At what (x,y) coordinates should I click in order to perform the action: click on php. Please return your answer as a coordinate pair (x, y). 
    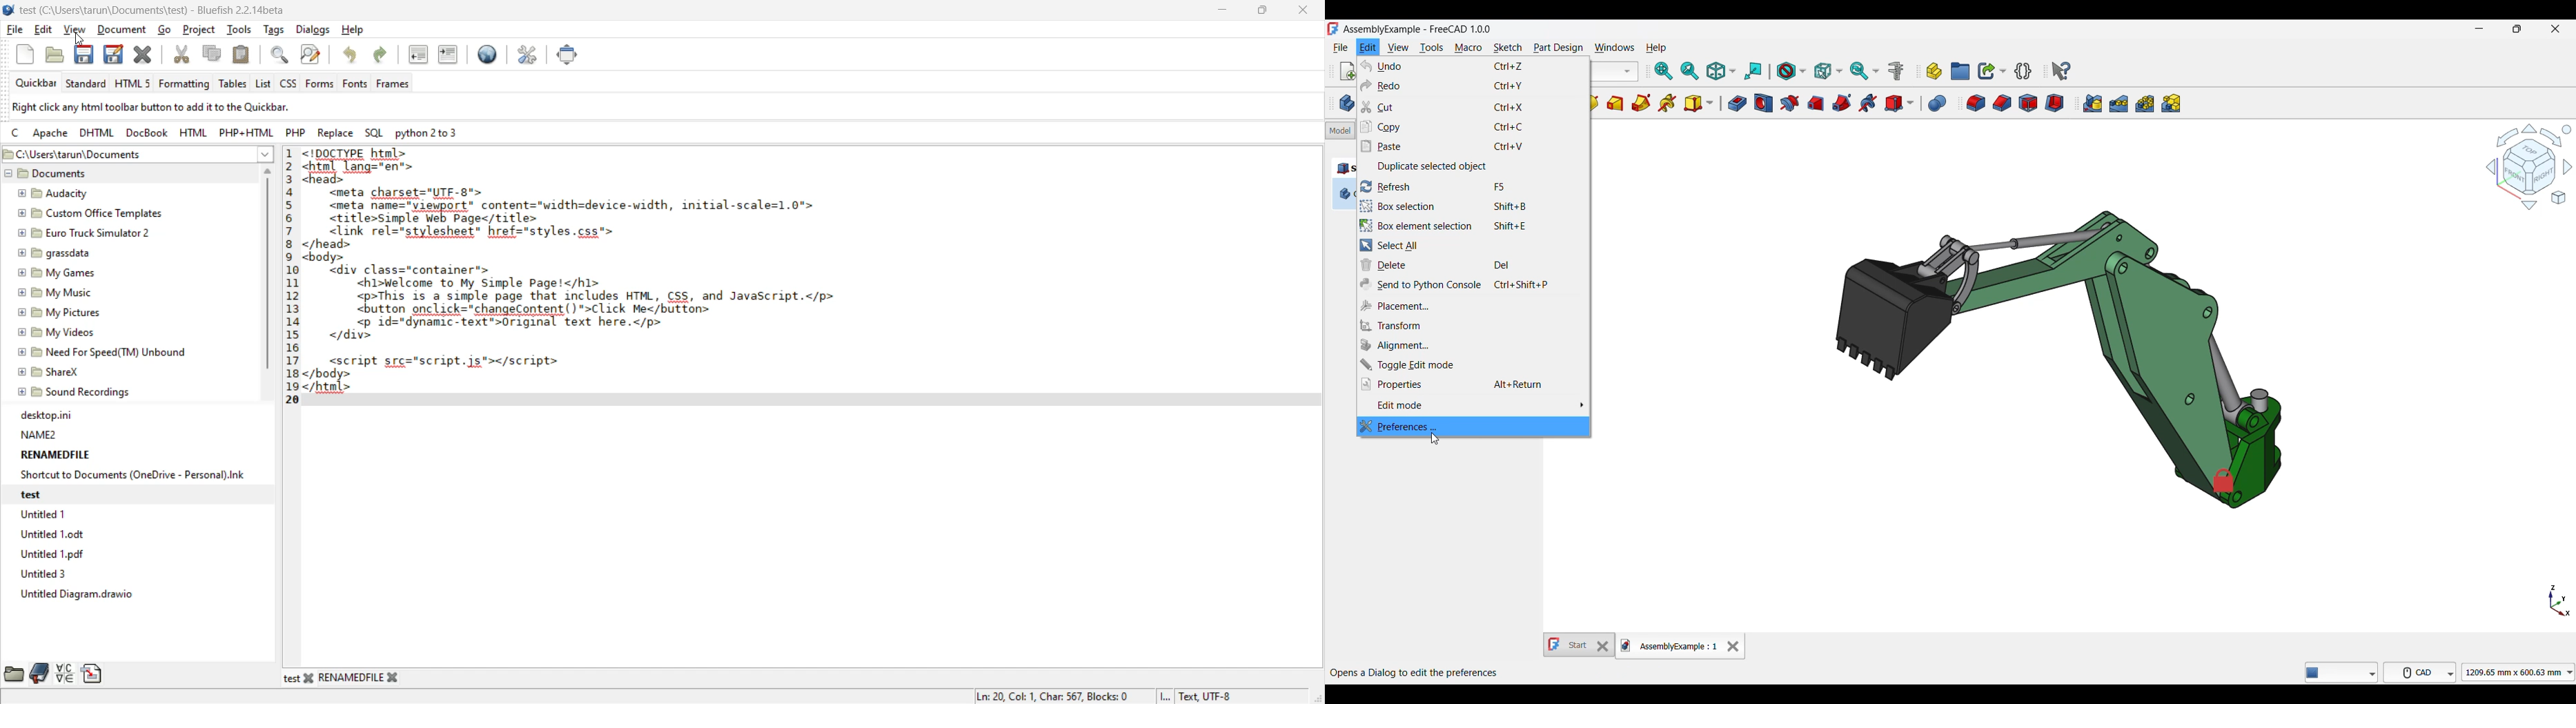
    Looking at the image, I should click on (297, 133).